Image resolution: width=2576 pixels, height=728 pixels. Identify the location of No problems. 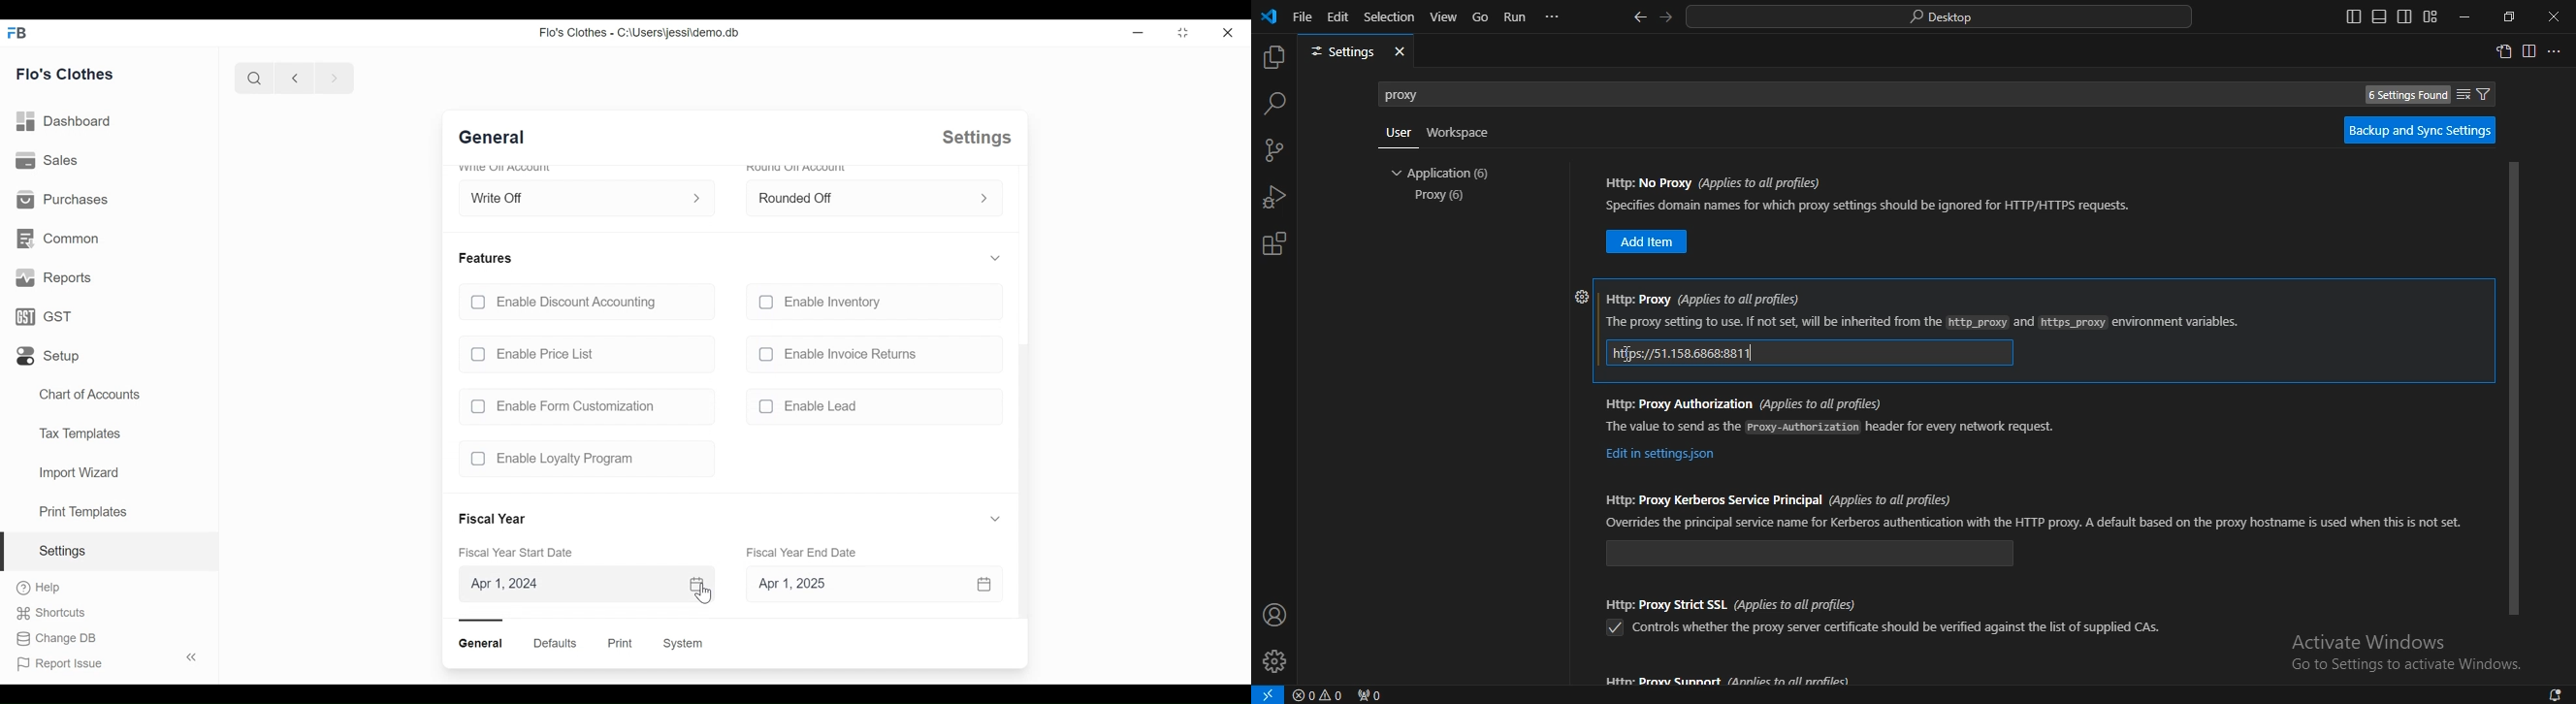
(1320, 694).